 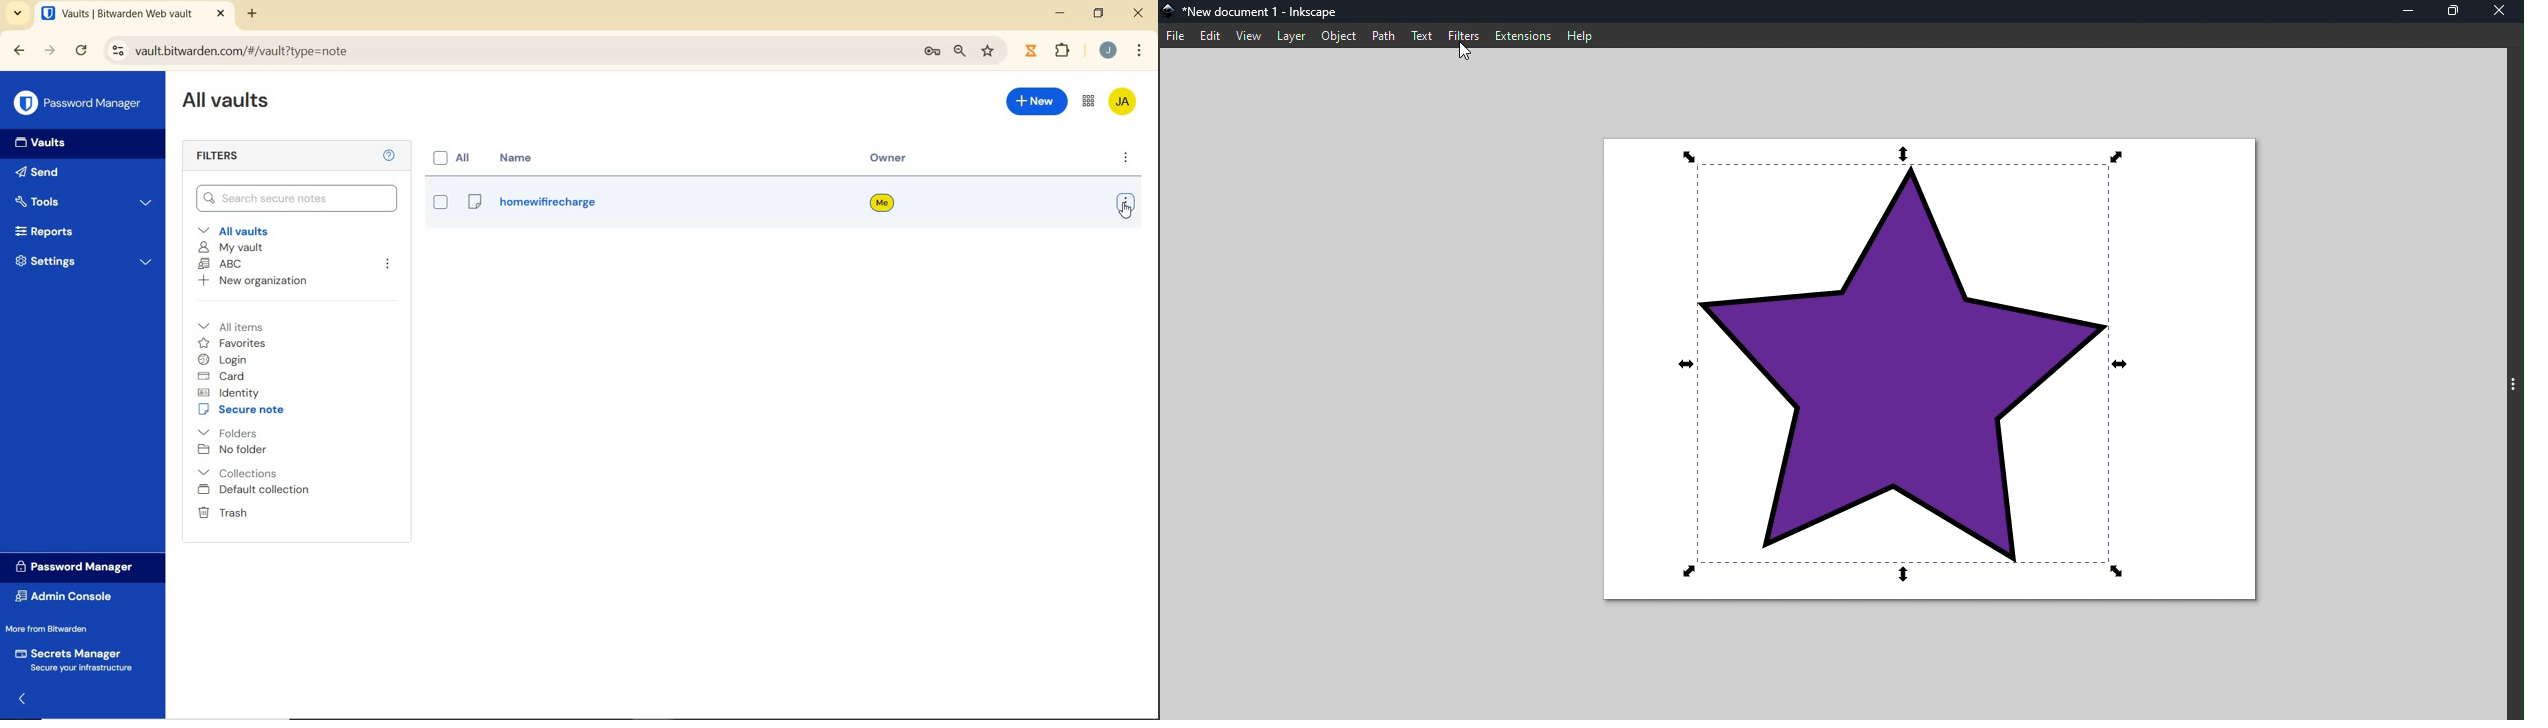 What do you see at coordinates (230, 248) in the screenshot?
I see `My Vault` at bounding box center [230, 248].